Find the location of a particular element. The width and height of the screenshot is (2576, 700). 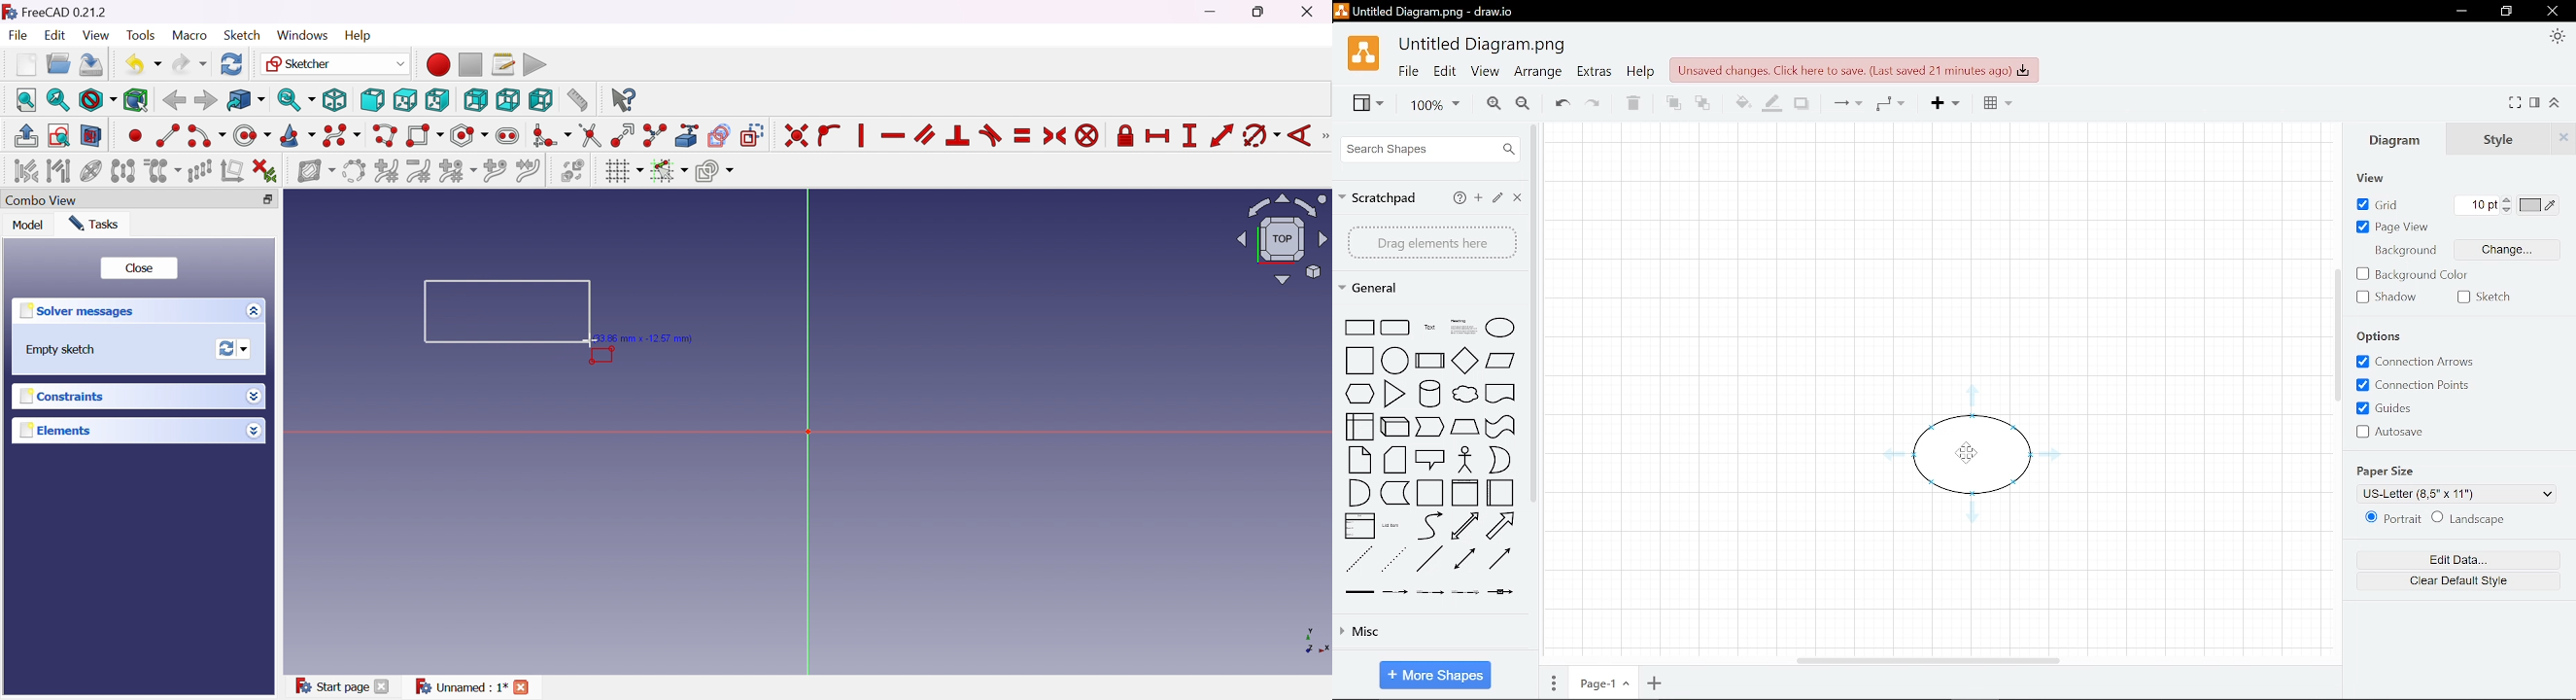

Increase B-spline degree is located at coordinates (387, 169).